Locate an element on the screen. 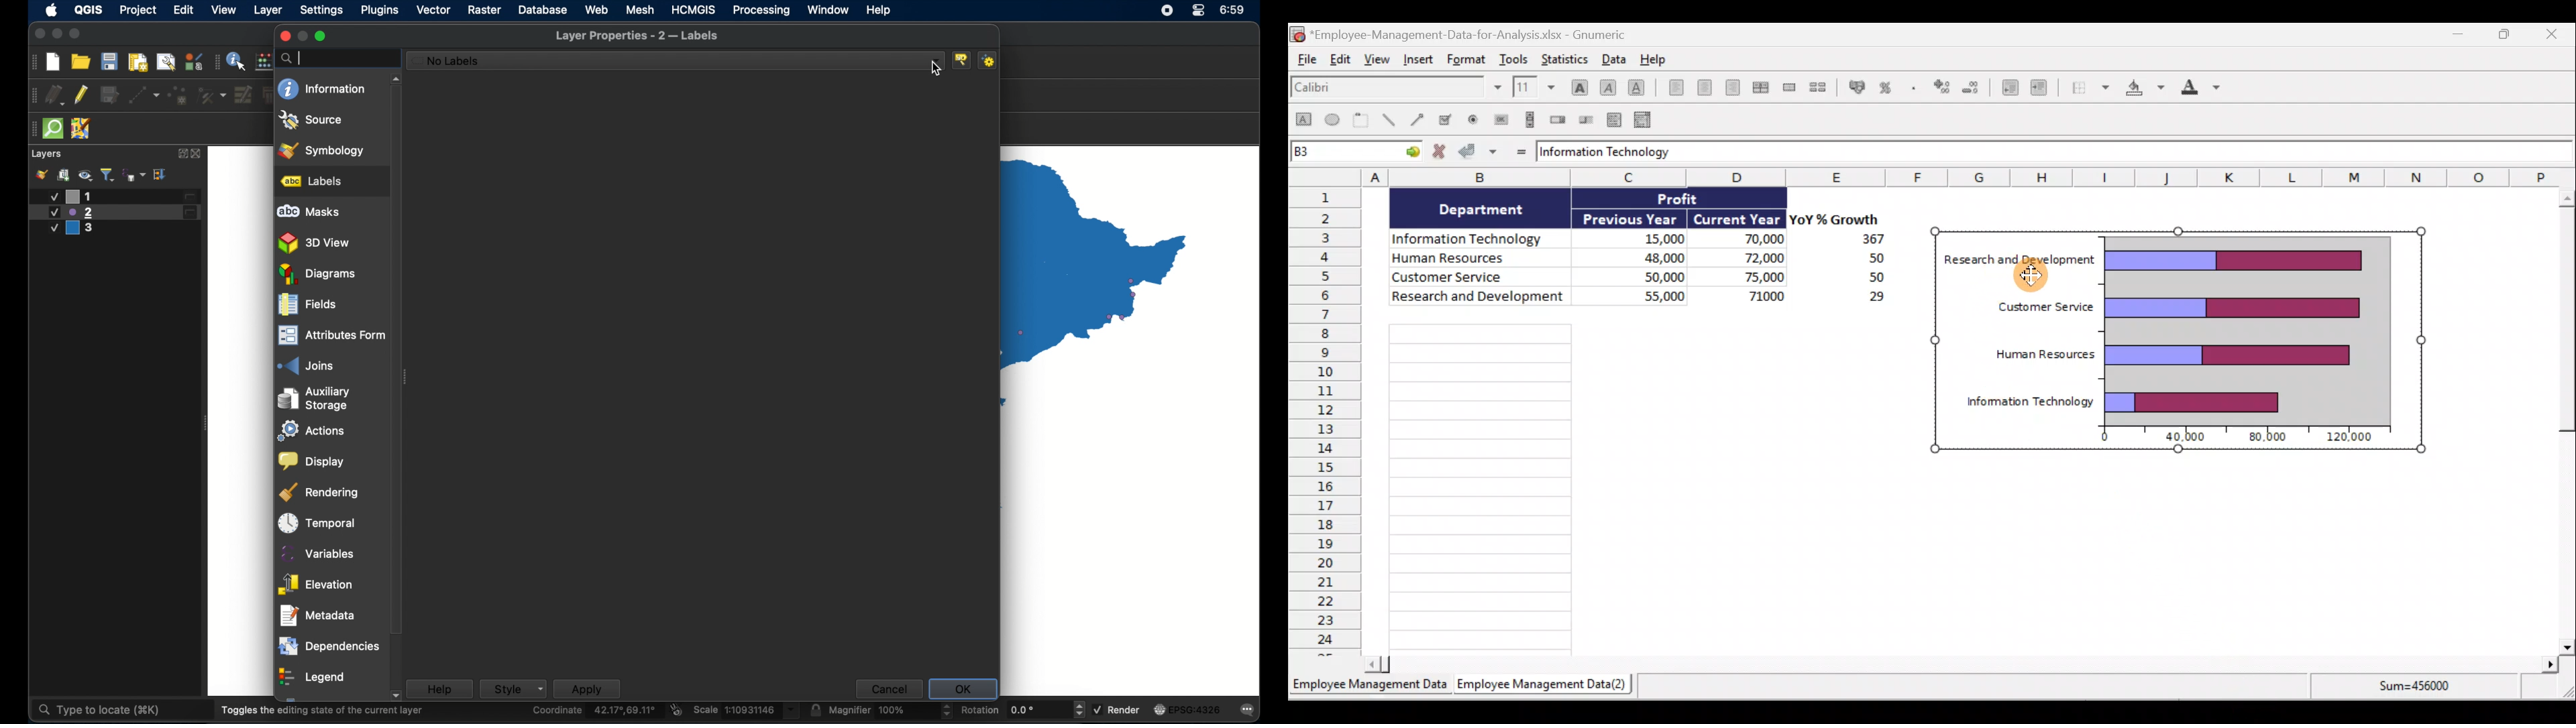 The height and width of the screenshot is (728, 2576). expand is located at coordinates (161, 175).